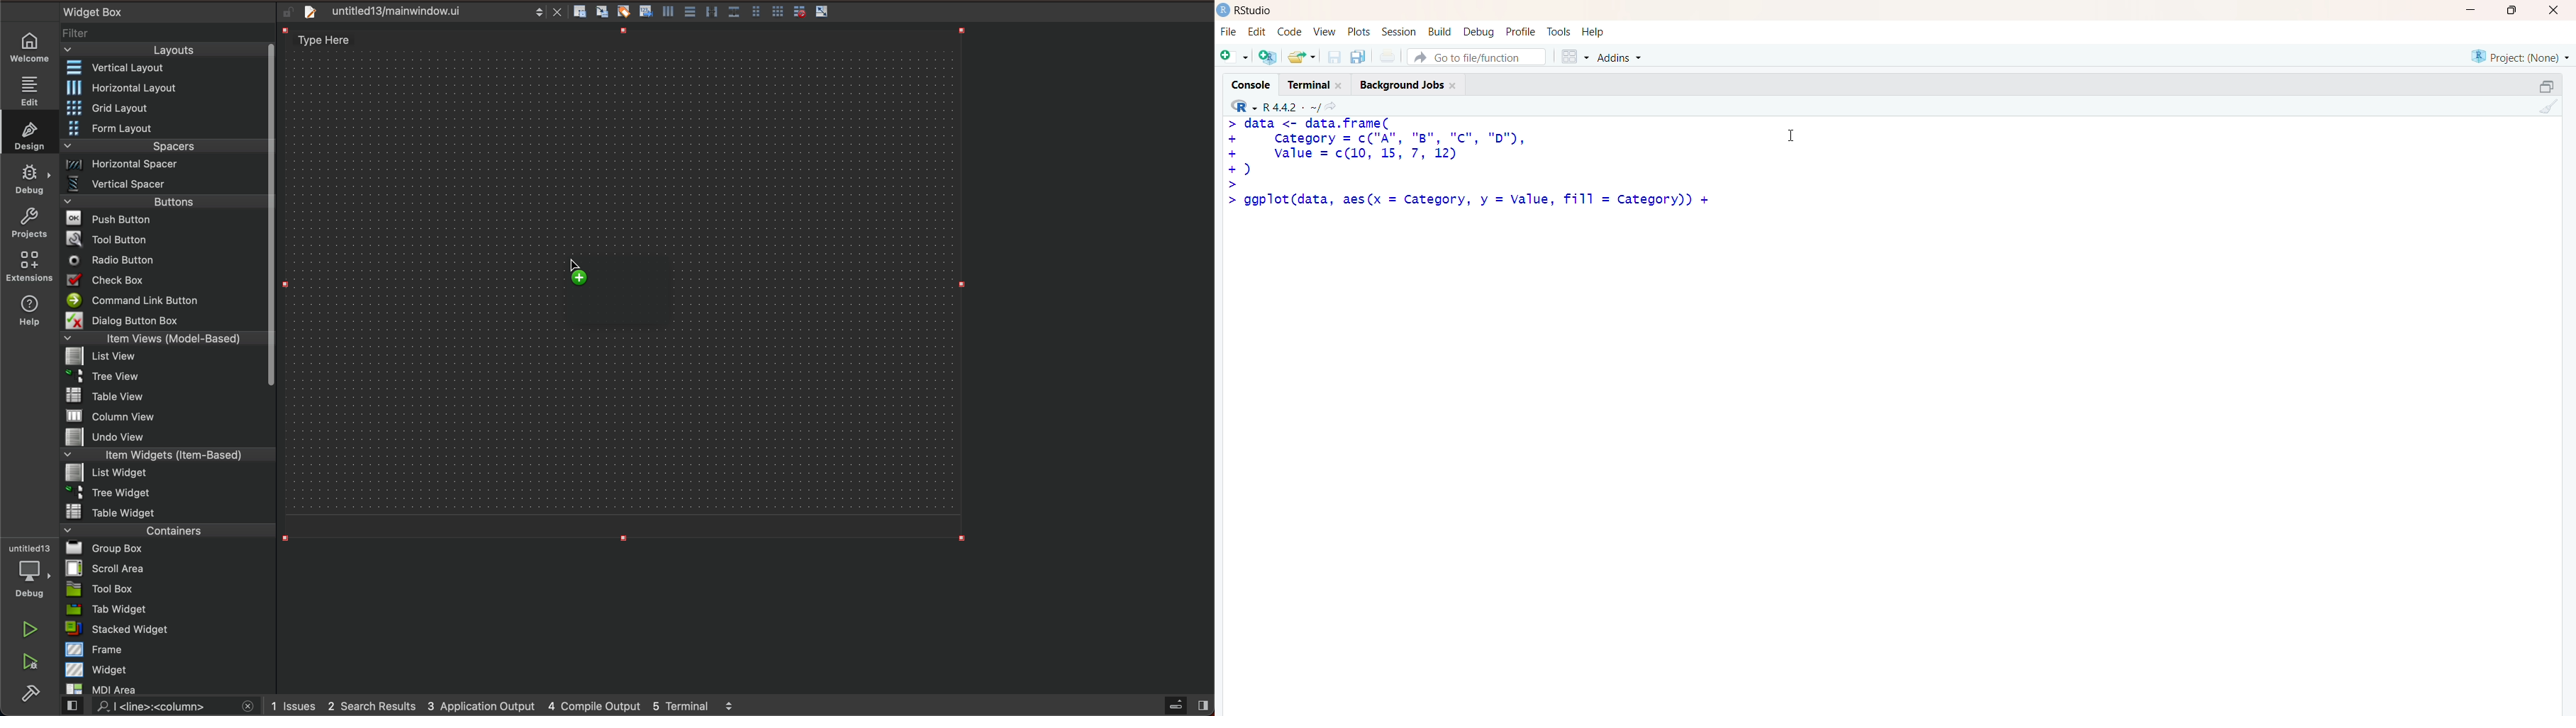 The image size is (2576, 728). Describe the element at coordinates (1312, 83) in the screenshot. I see `Terminal` at that location.